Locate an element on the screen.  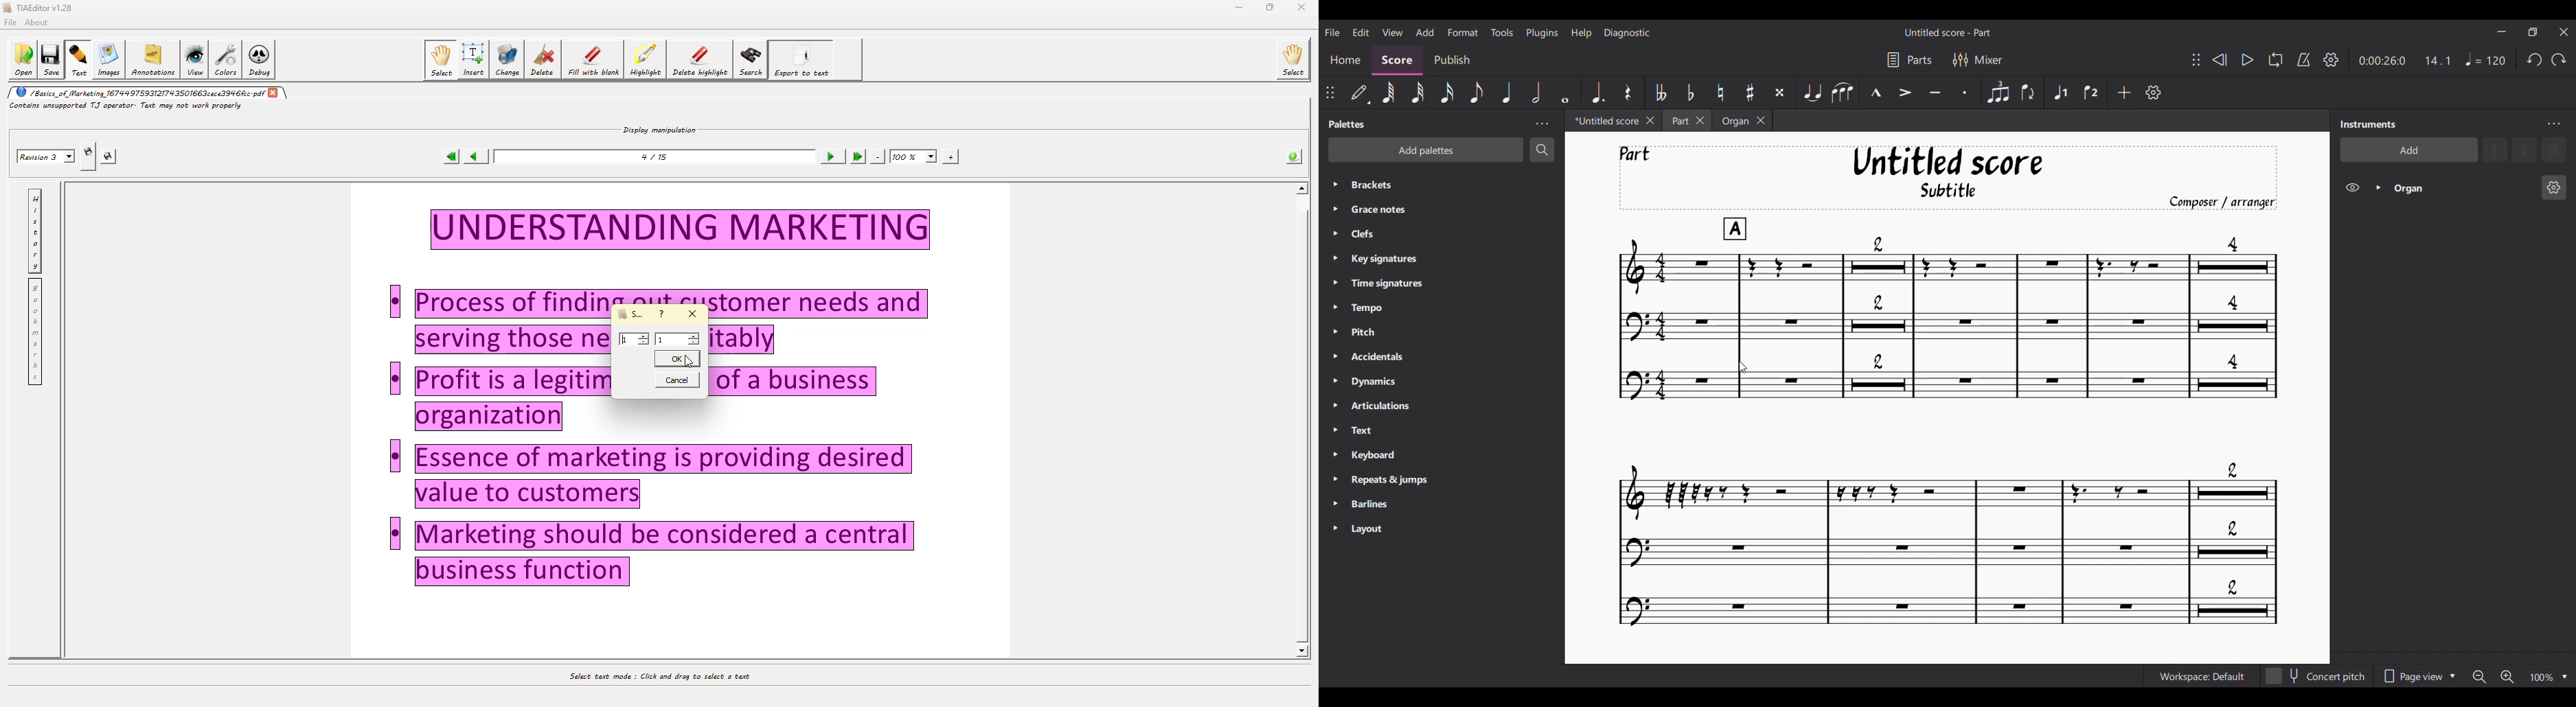
Move selection down is located at coordinates (2524, 150).